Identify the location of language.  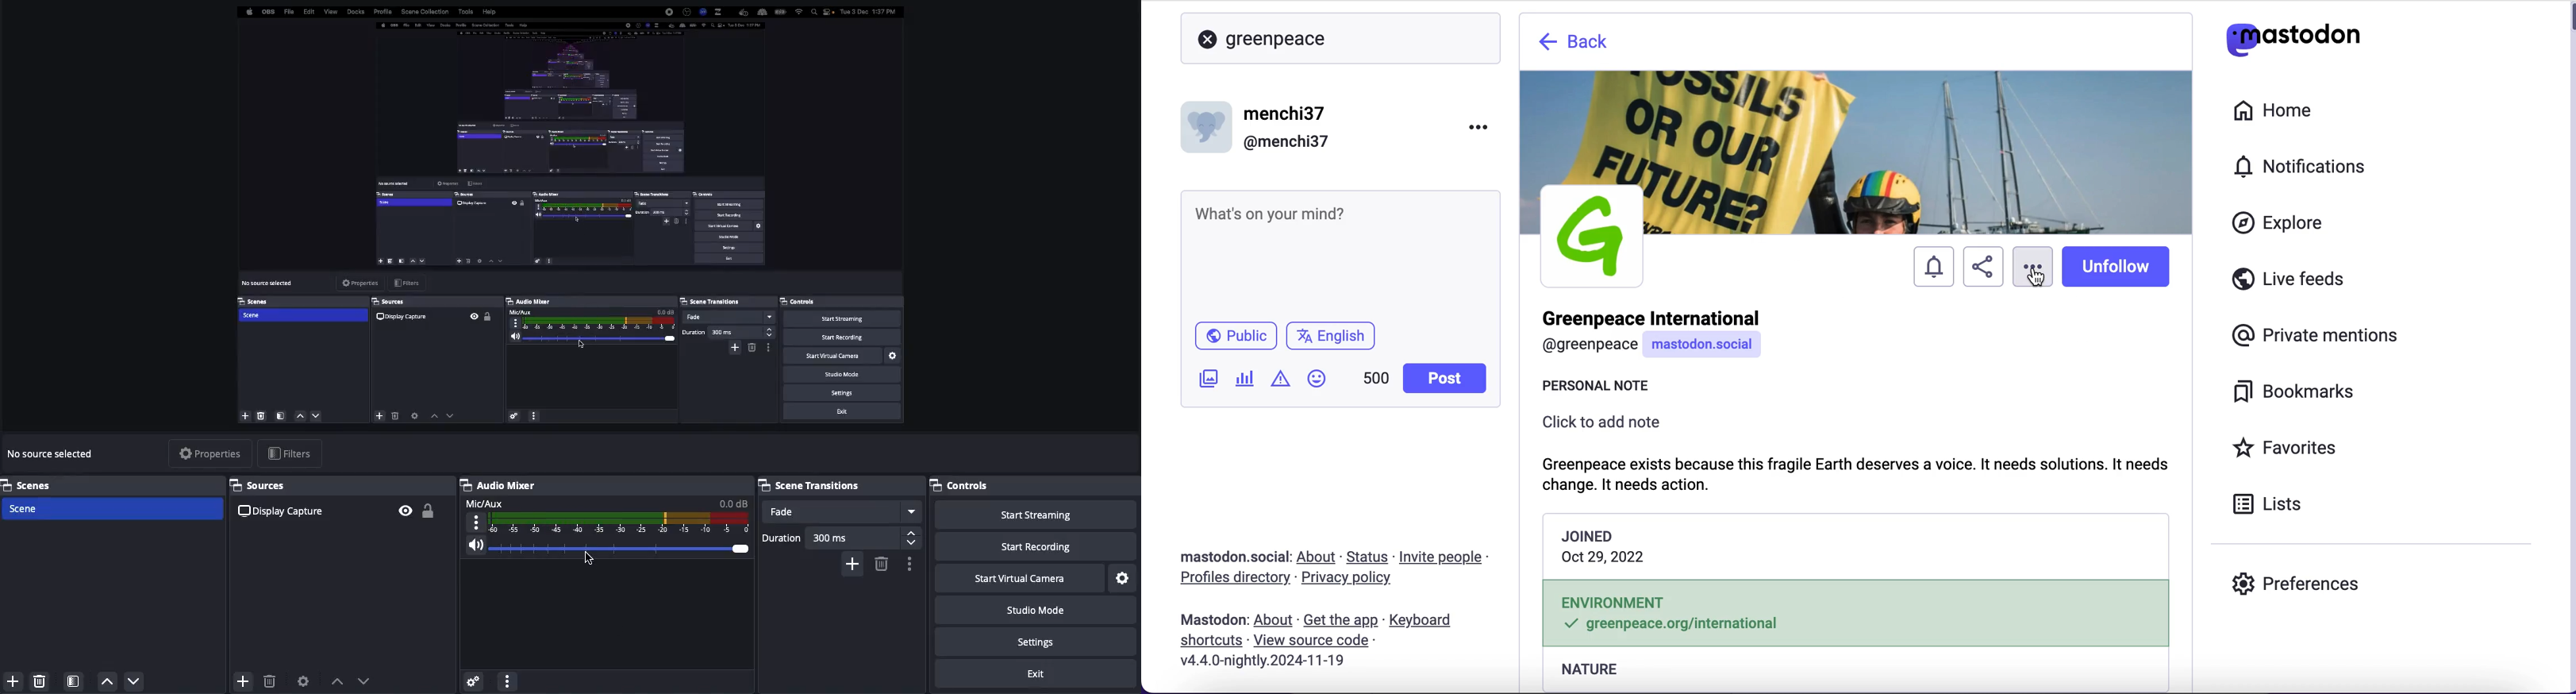
(1336, 340).